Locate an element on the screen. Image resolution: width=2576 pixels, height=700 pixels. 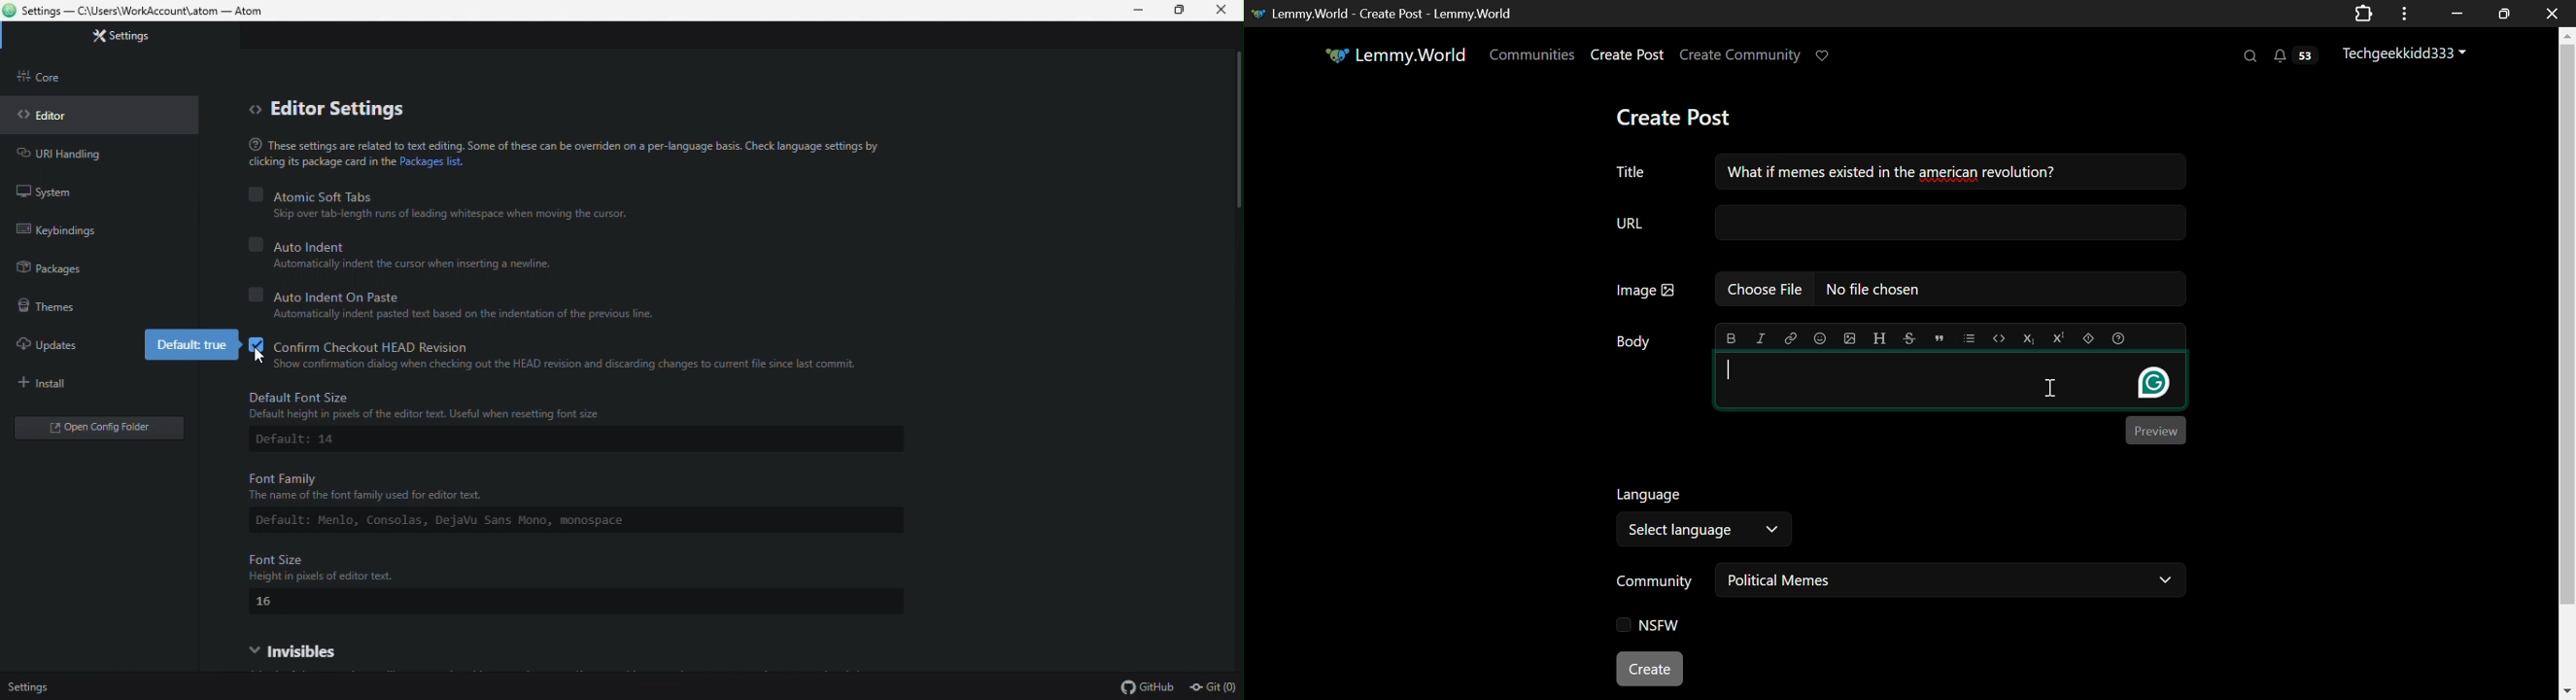
Confirm checkout head Revision is located at coordinates (553, 343).